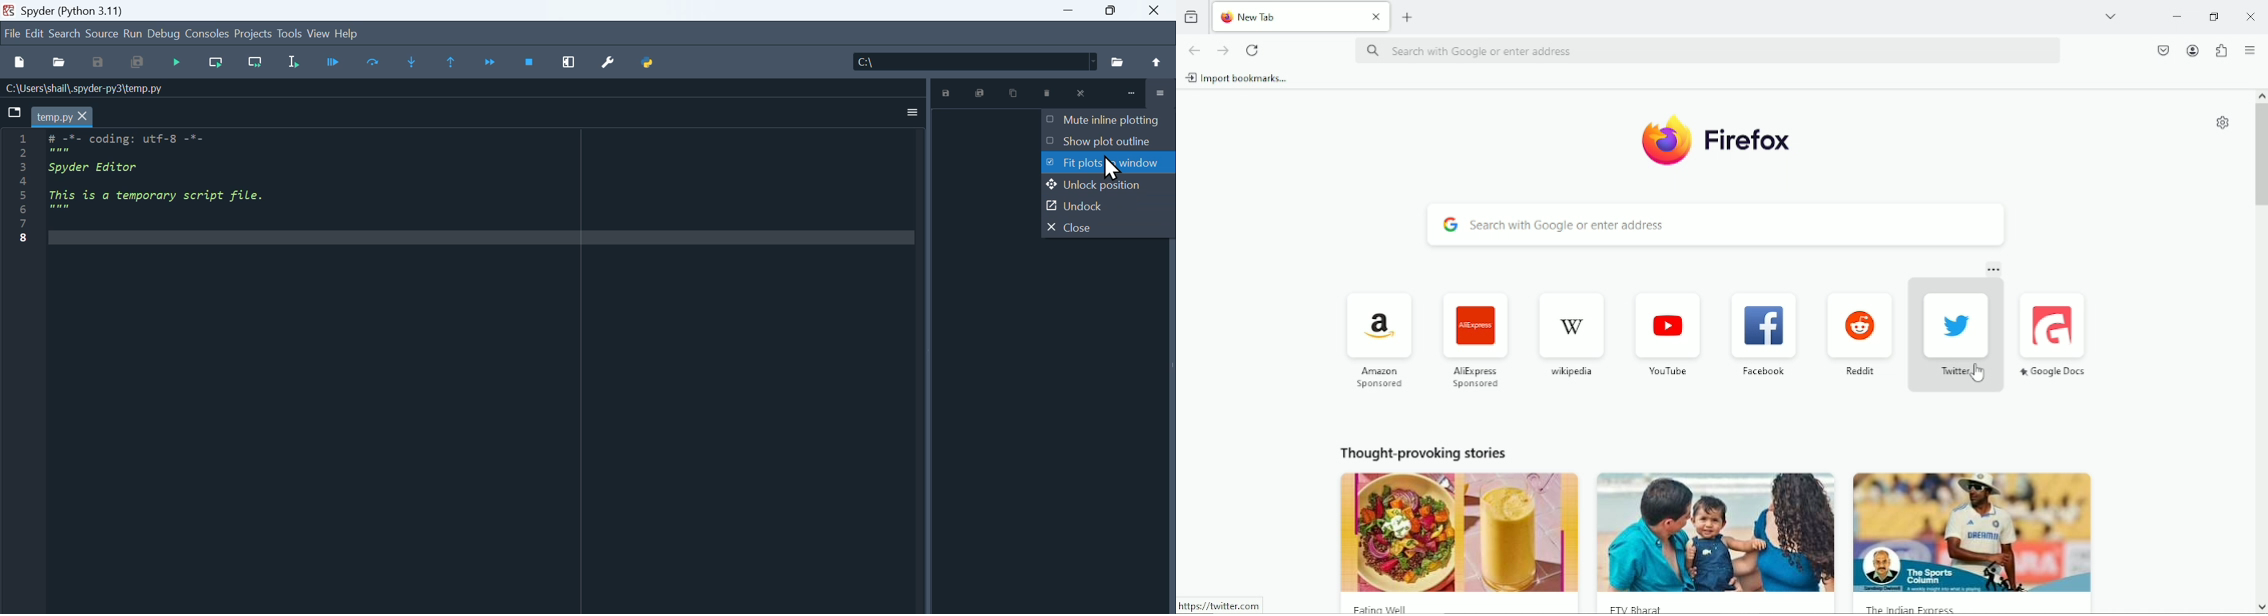  Describe the element at coordinates (1133, 94) in the screenshot. I see `minimize` at that location.